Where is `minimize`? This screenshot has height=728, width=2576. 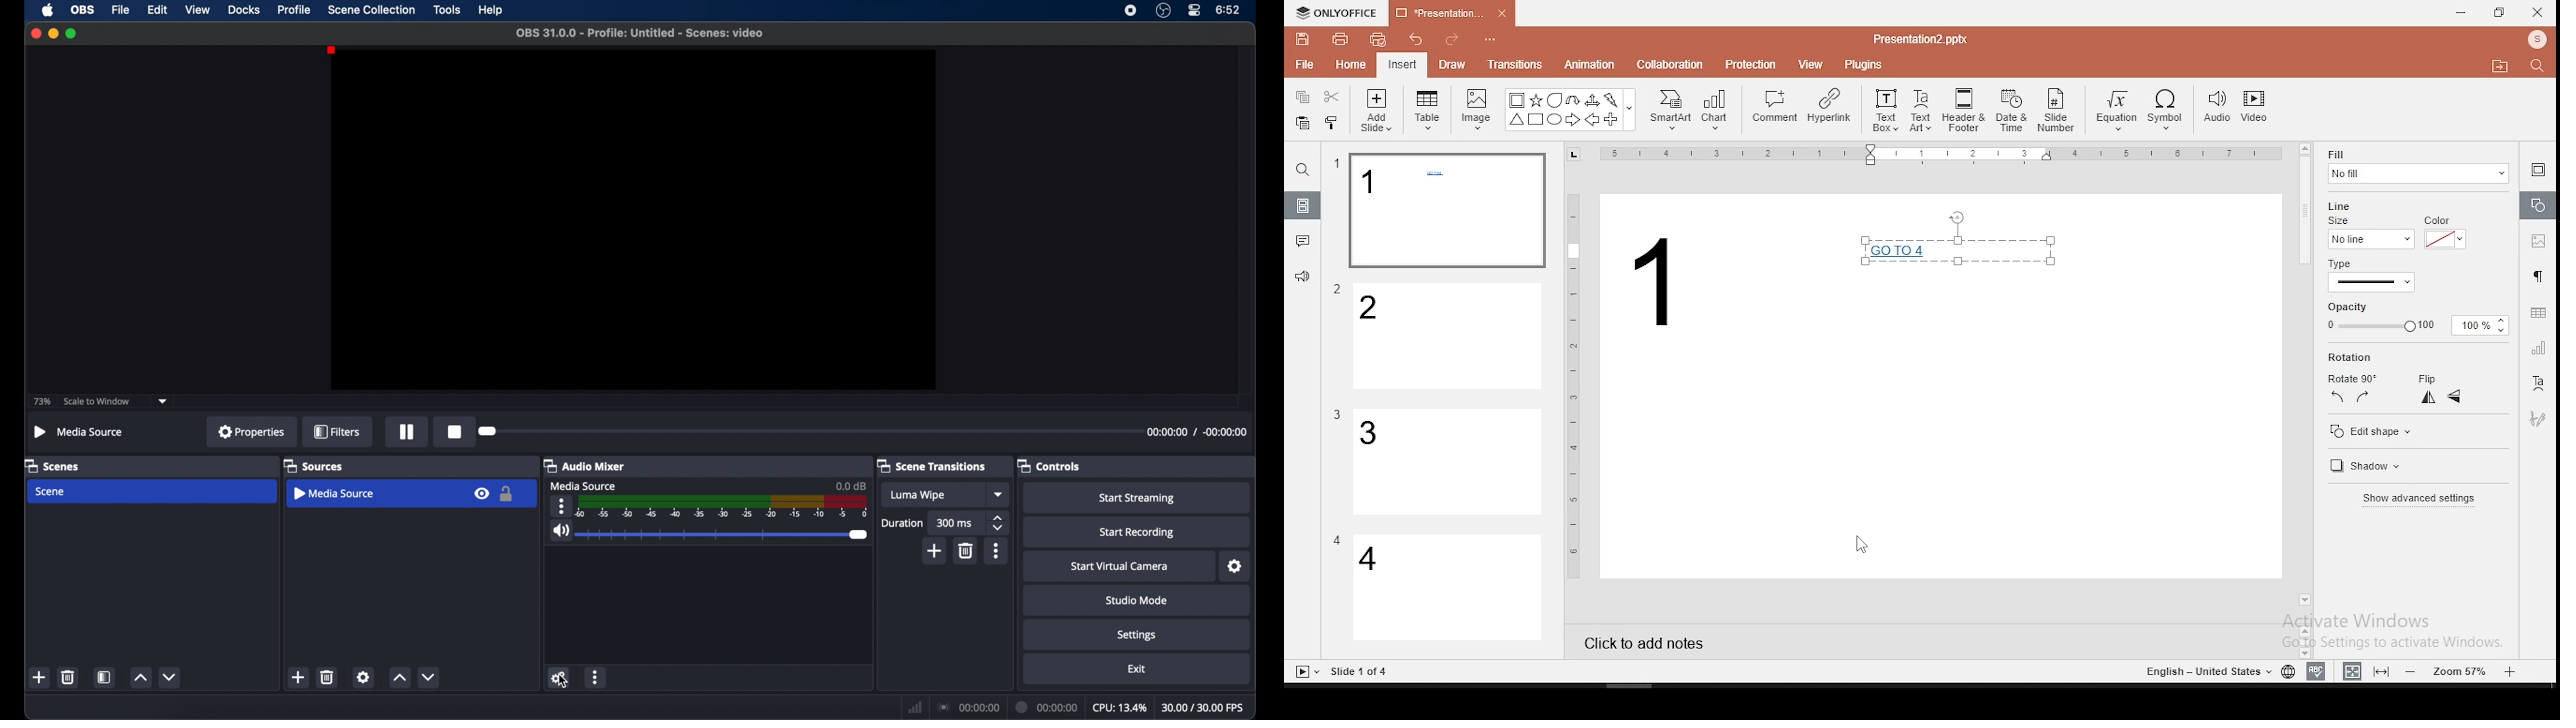
minimize is located at coordinates (53, 33).